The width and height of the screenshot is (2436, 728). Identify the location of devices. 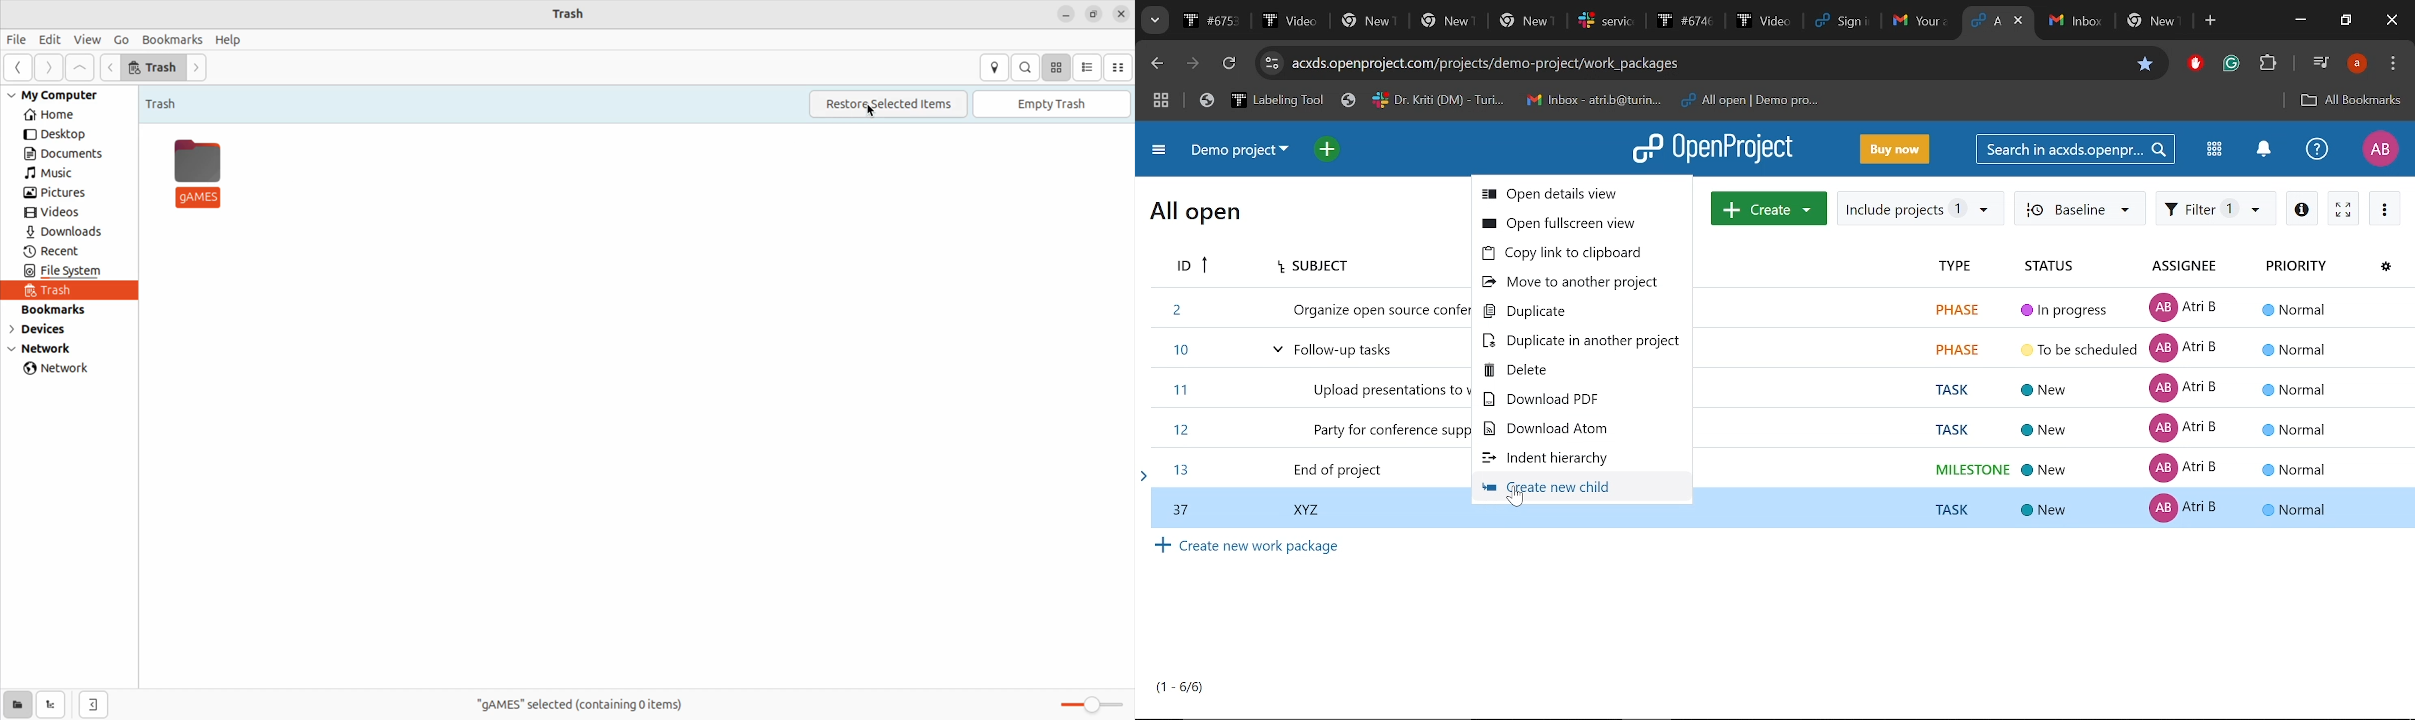
(48, 331).